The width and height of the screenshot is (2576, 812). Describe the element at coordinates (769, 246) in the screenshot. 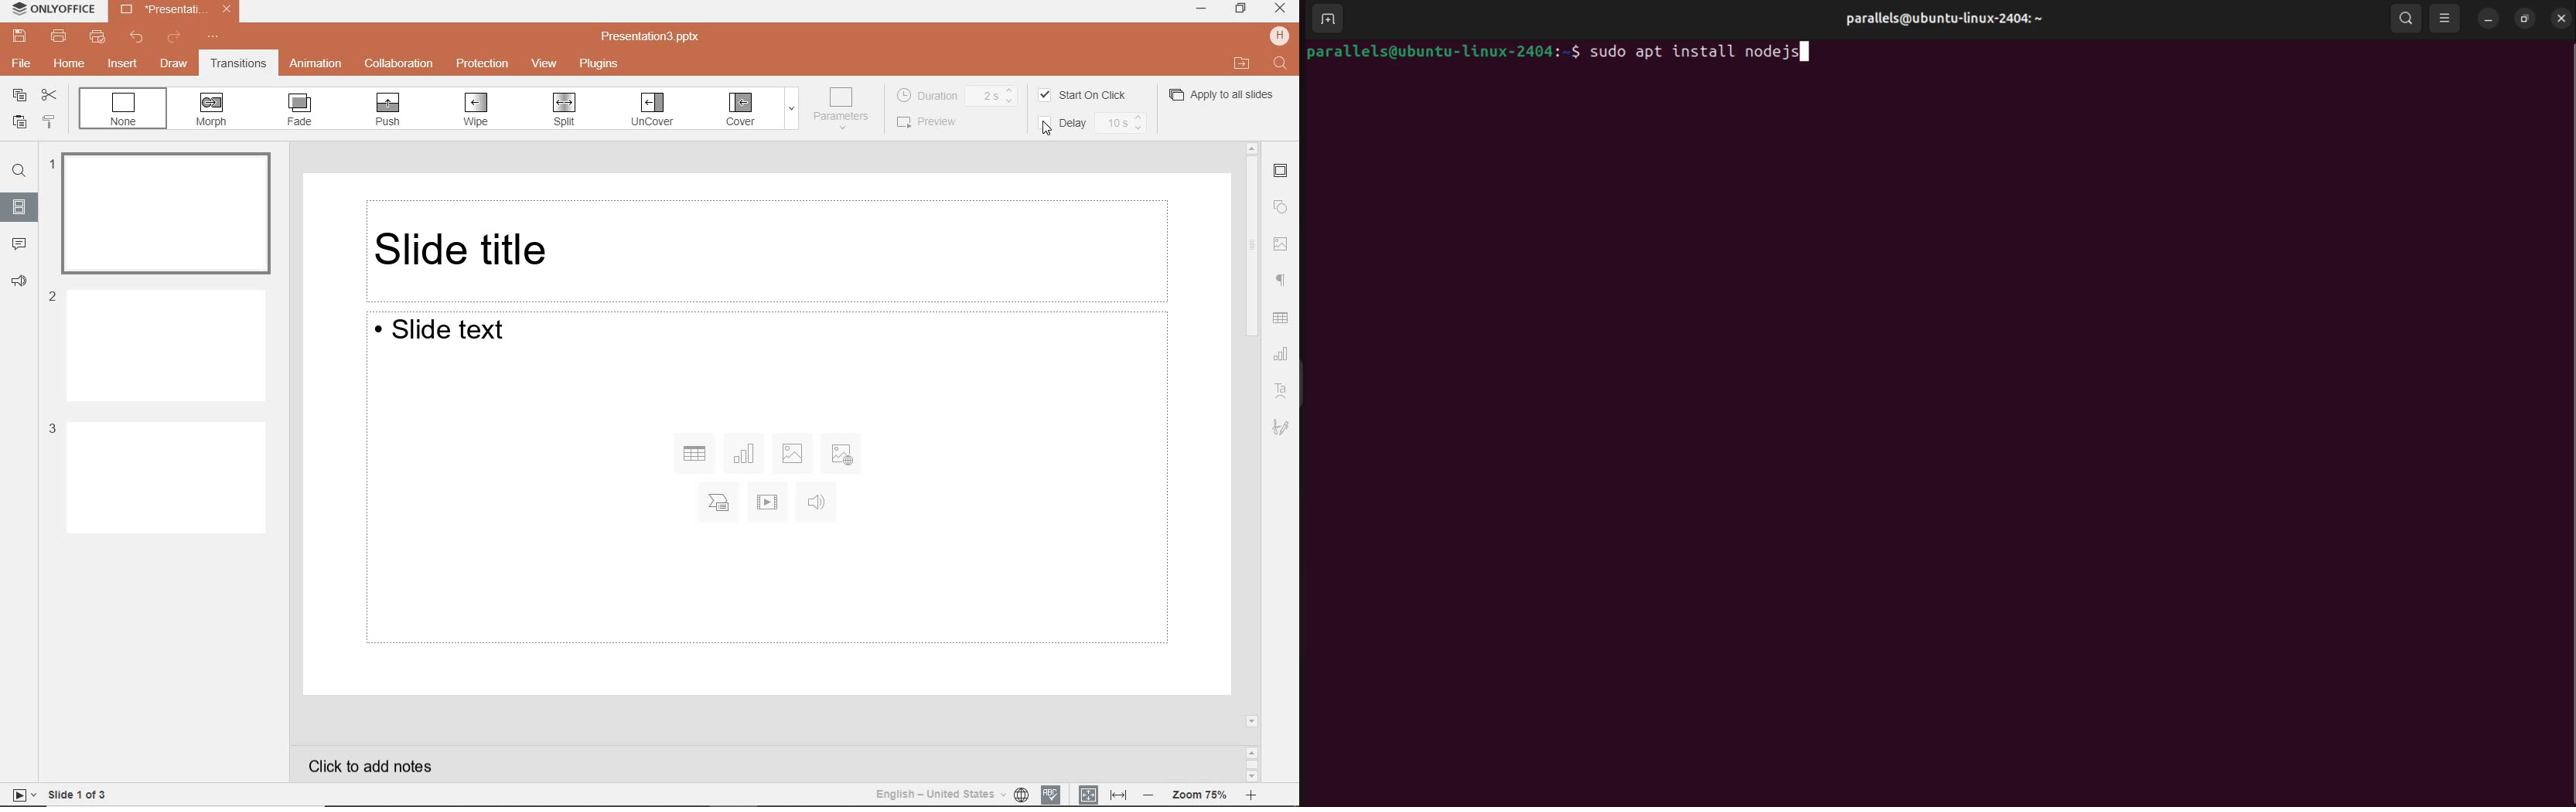

I see `Slide title` at that location.